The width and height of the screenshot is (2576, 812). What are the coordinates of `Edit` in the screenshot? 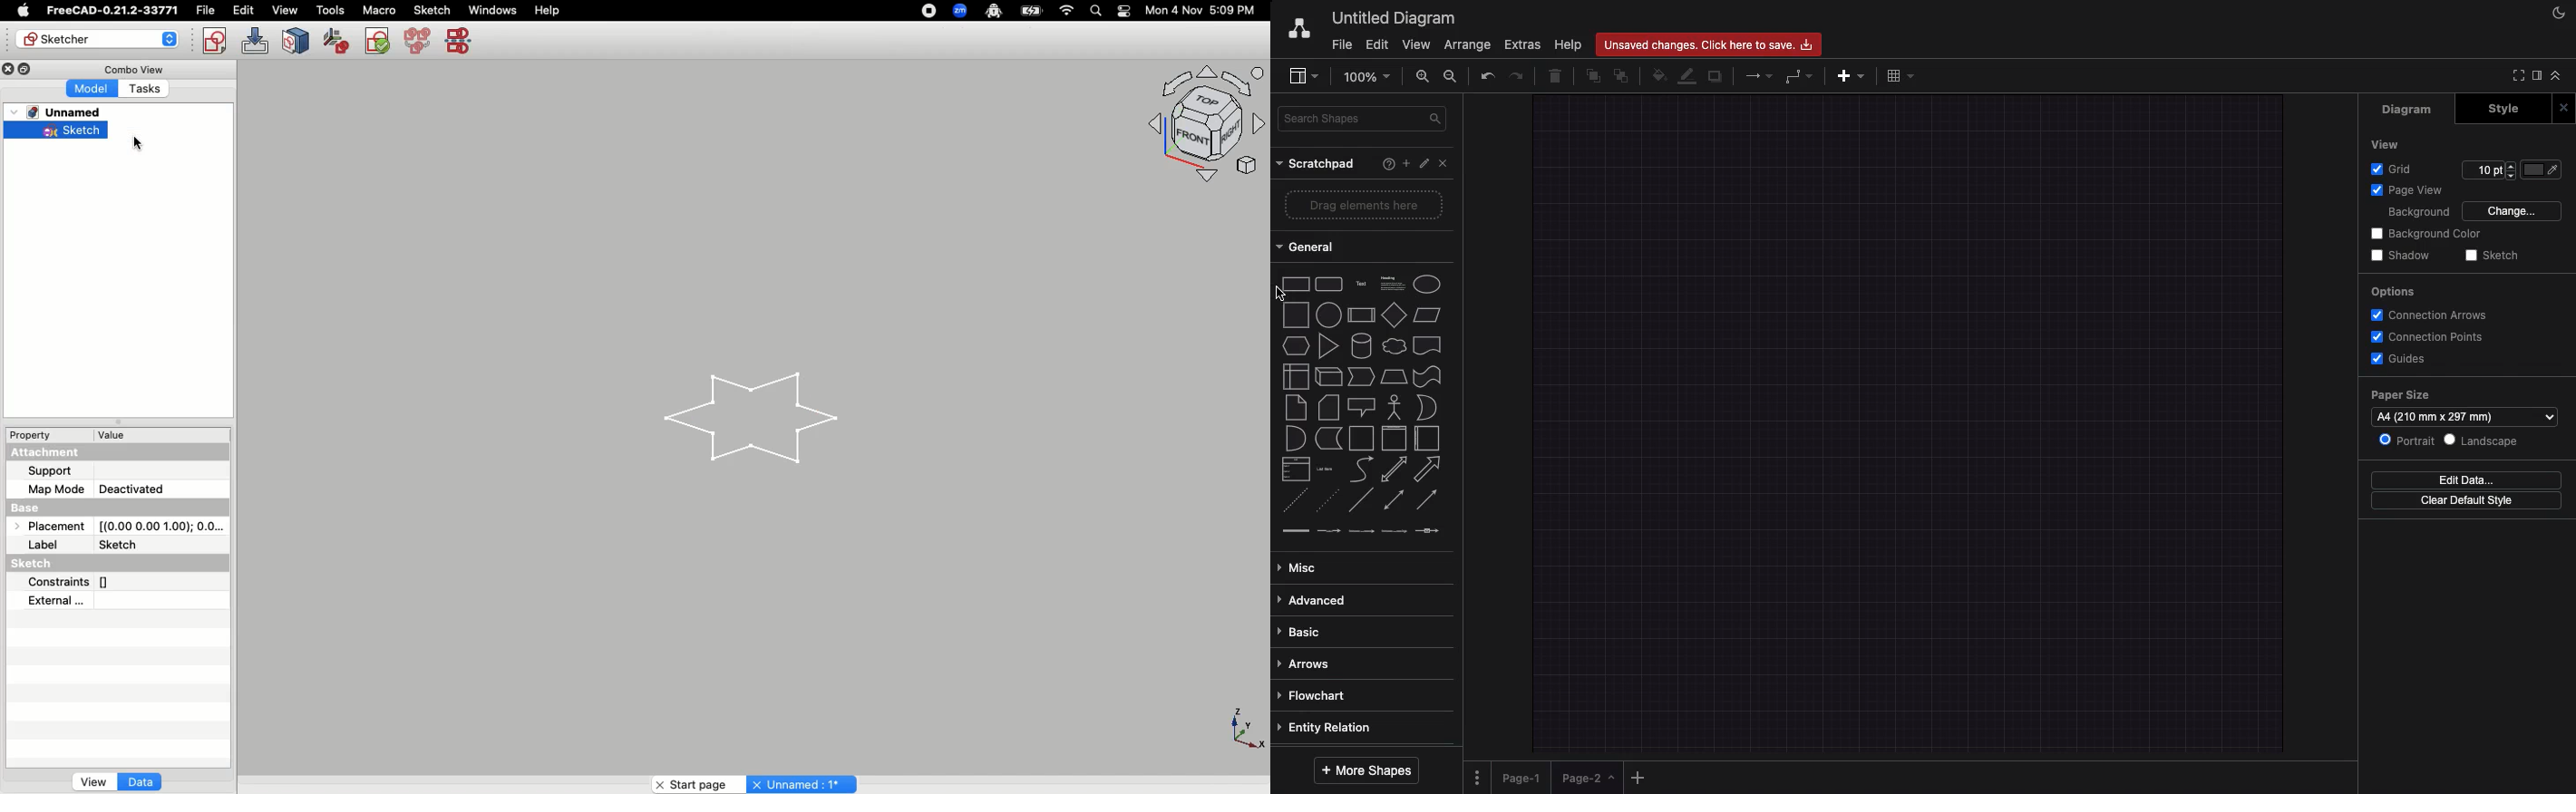 It's located at (1424, 164).